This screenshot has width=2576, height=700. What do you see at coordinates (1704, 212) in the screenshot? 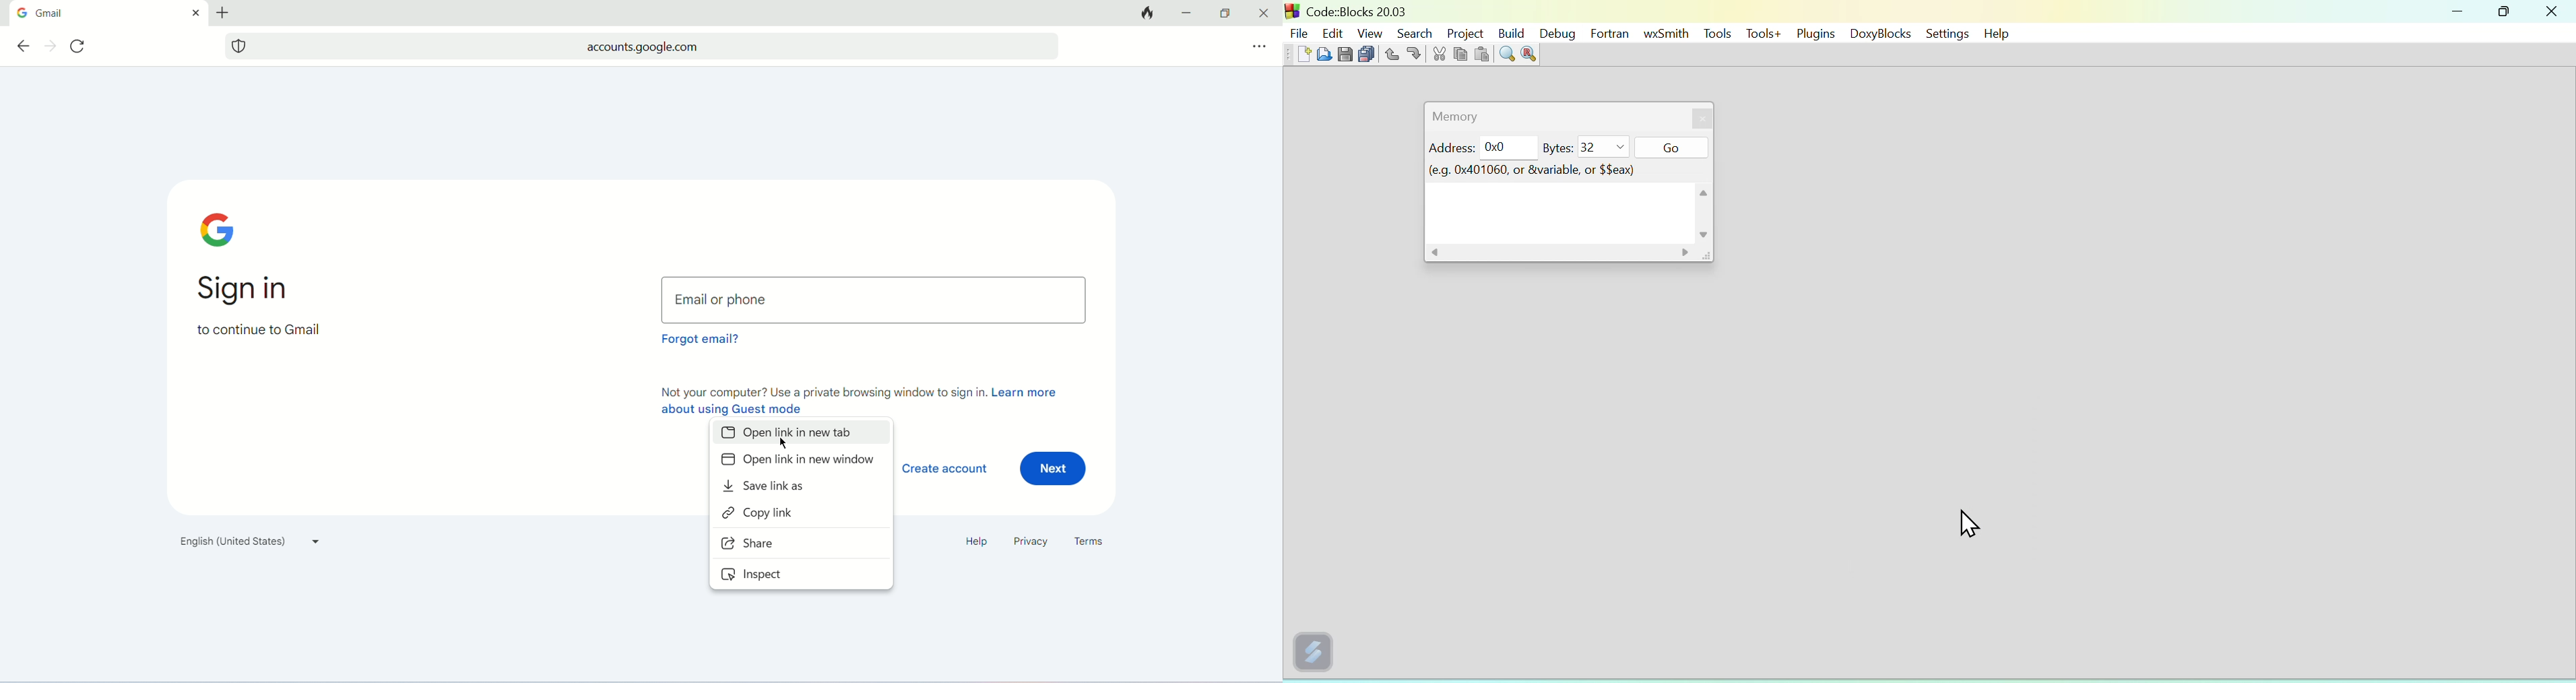
I see `vertical scroll bar` at bounding box center [1704, 212].